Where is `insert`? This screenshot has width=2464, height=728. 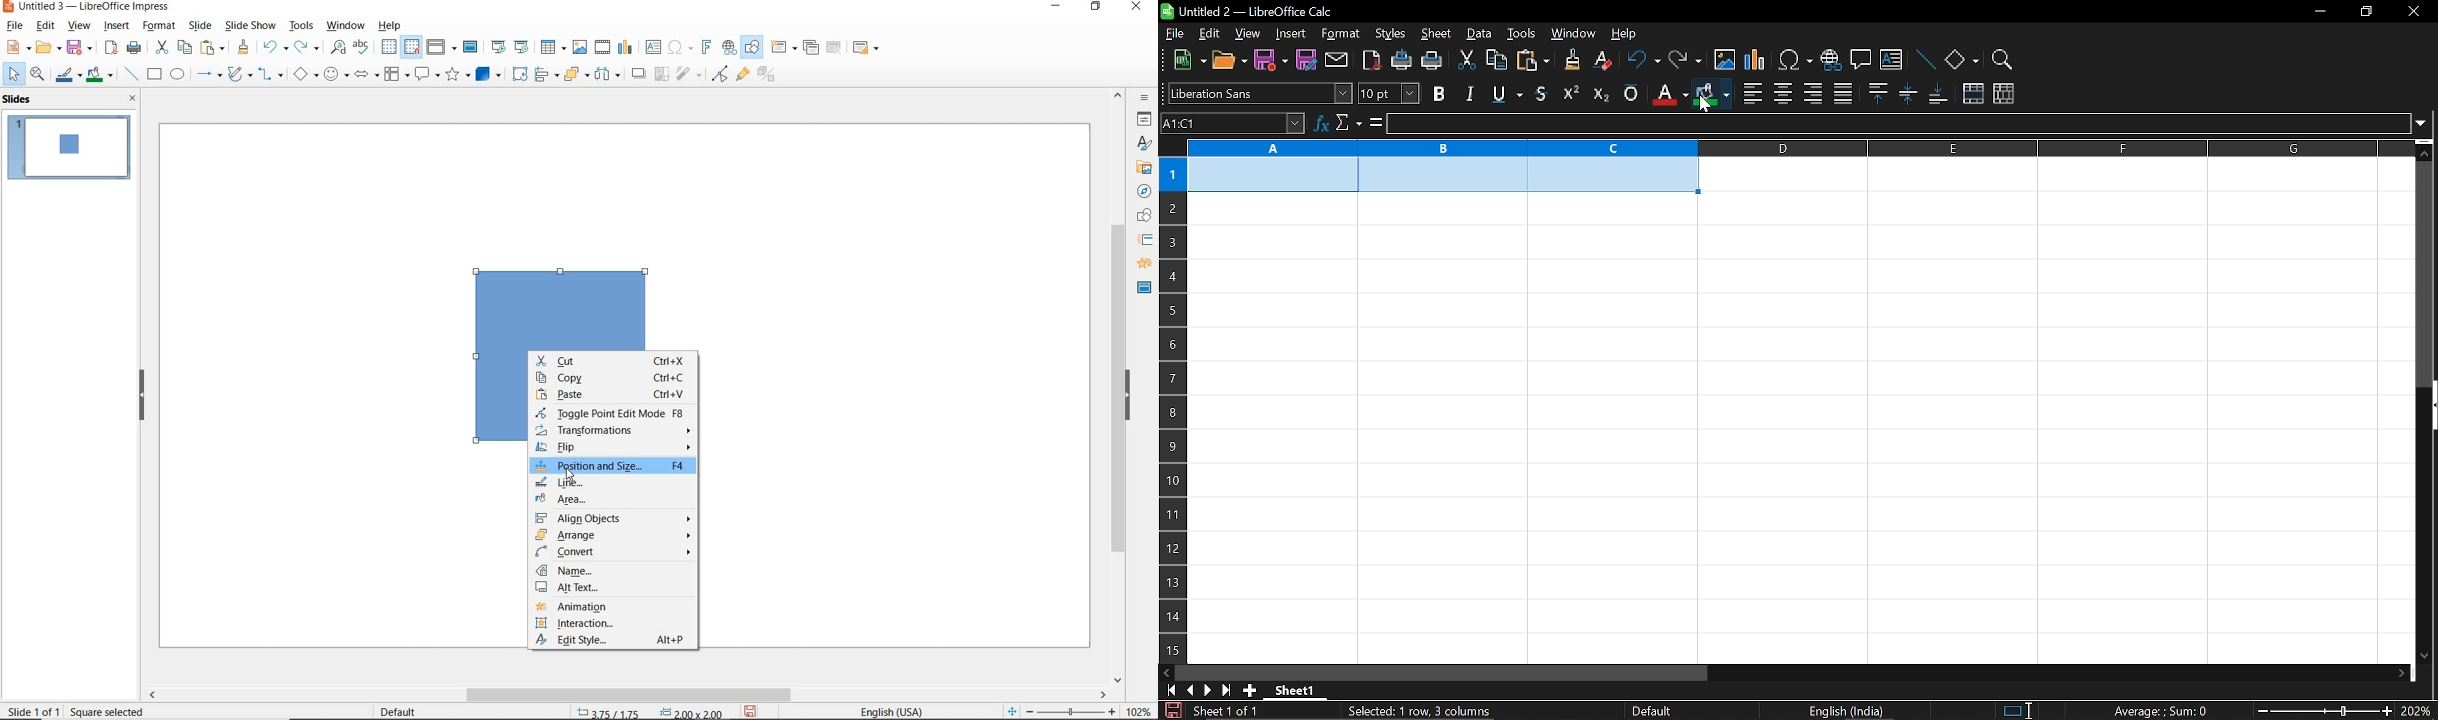
insert is located at coordinates (119, 27).